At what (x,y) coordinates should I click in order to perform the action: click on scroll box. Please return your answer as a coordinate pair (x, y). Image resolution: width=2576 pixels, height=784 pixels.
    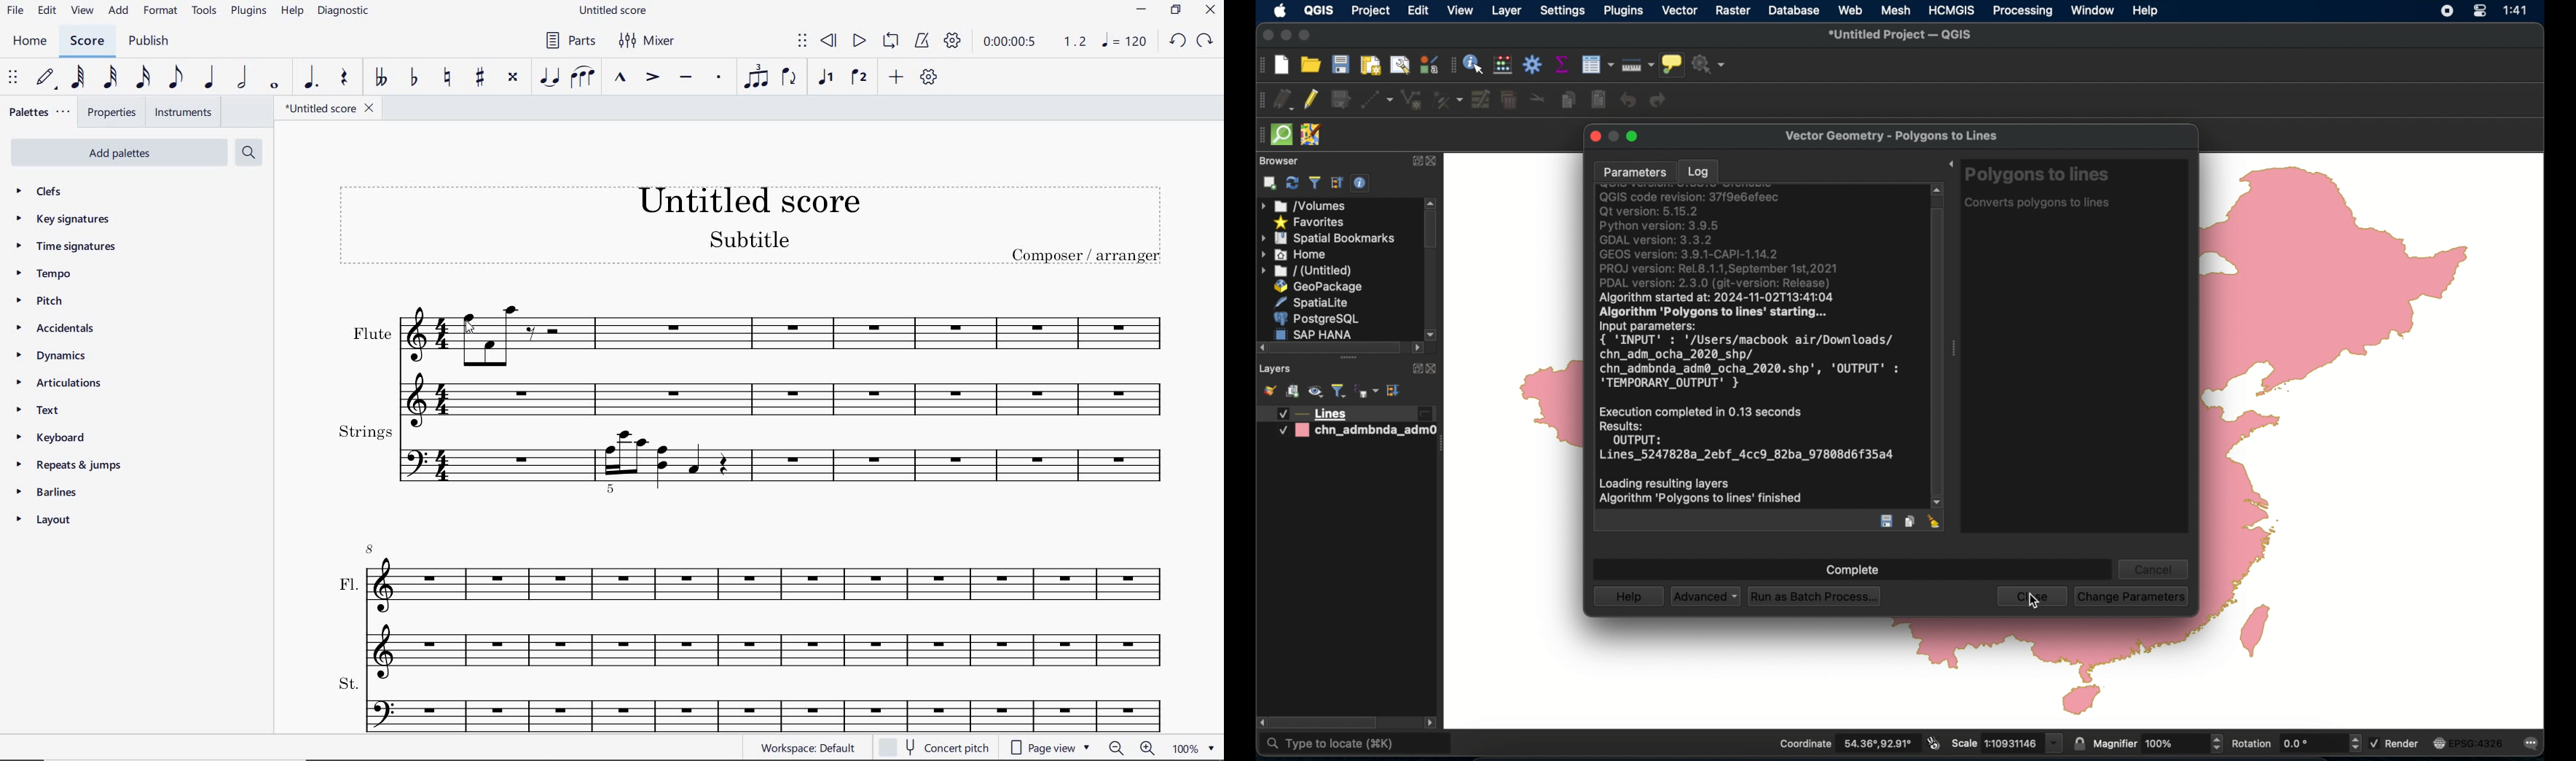
    Looking at the image, I should click on (1334, 347).